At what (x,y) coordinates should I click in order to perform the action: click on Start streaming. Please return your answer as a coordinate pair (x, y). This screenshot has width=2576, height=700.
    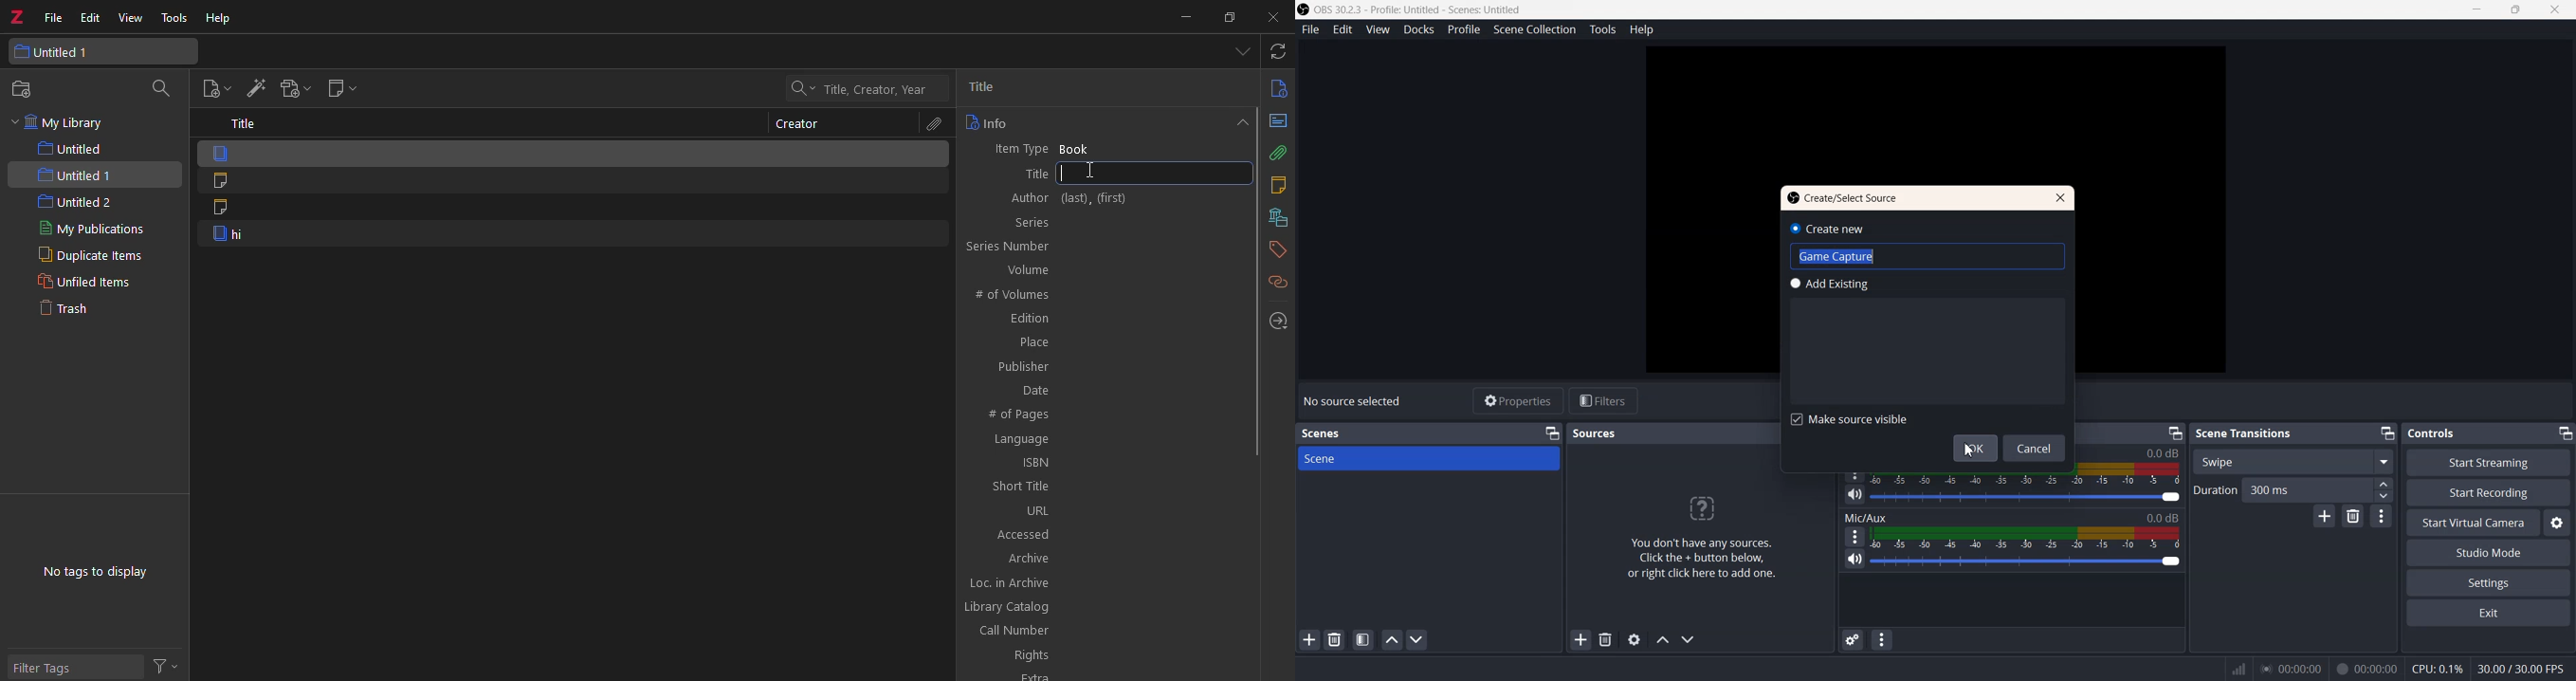
    Looking at the image, I should click on (2490, 462).